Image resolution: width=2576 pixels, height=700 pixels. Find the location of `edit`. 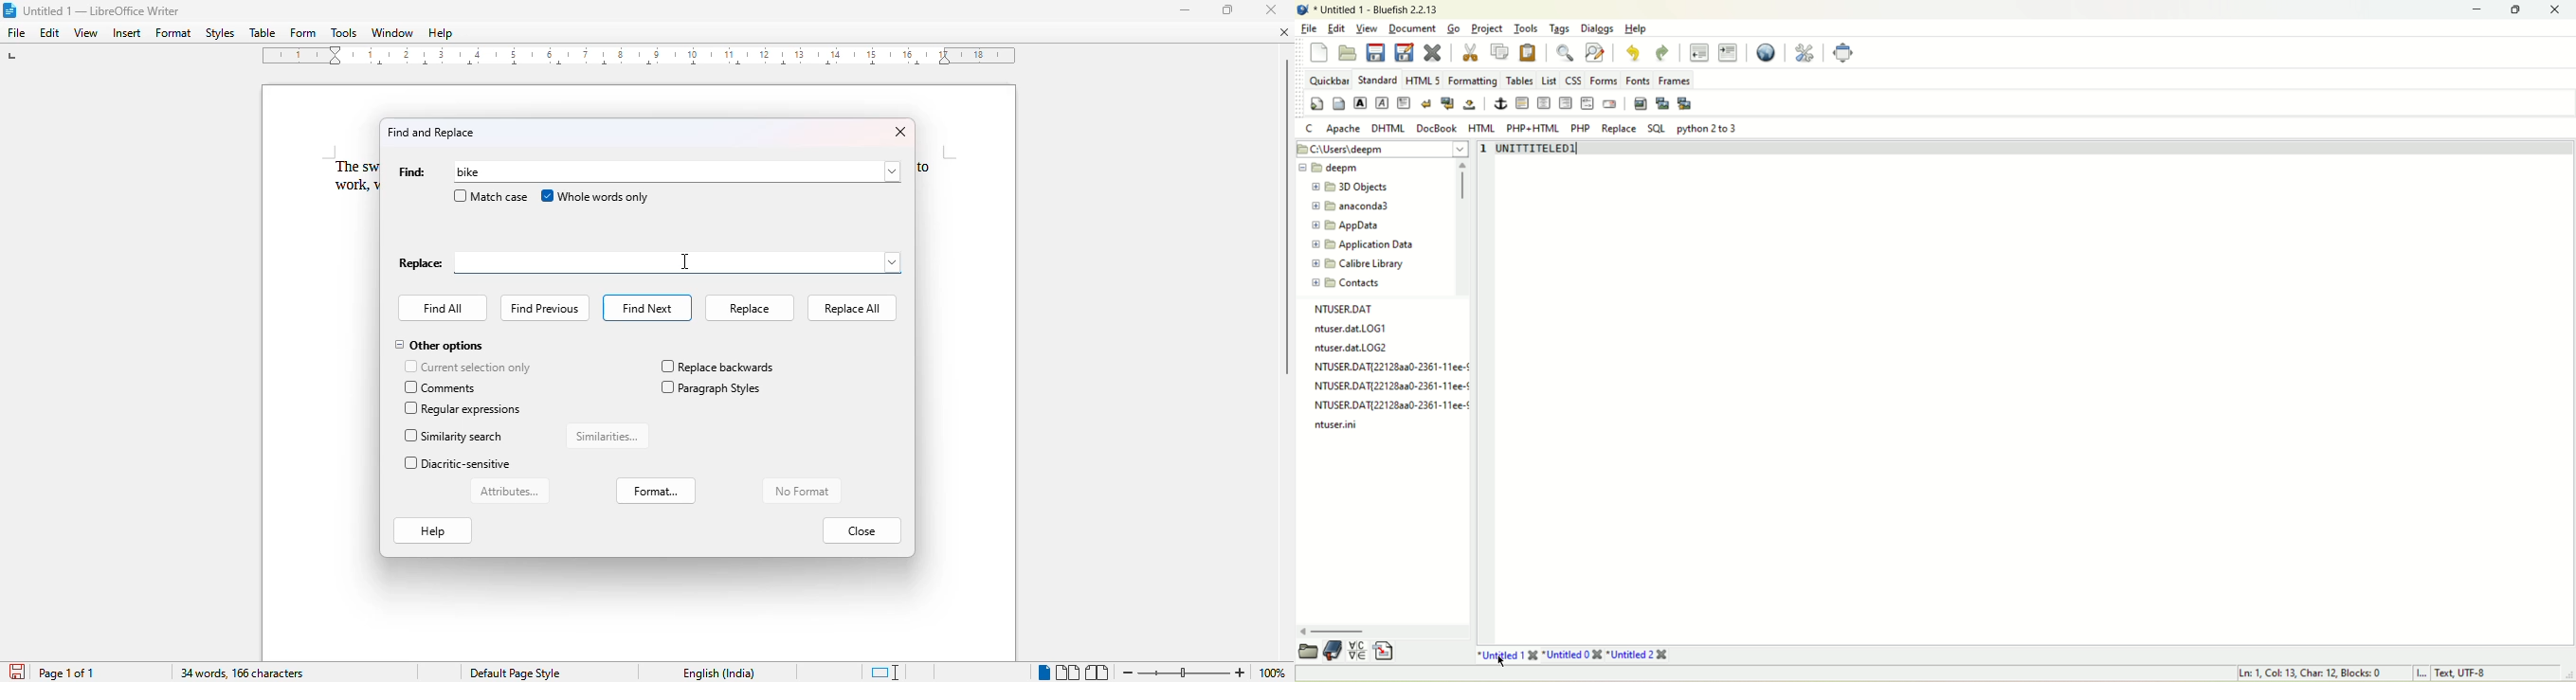

edit is located at coordinates (1335, 28).